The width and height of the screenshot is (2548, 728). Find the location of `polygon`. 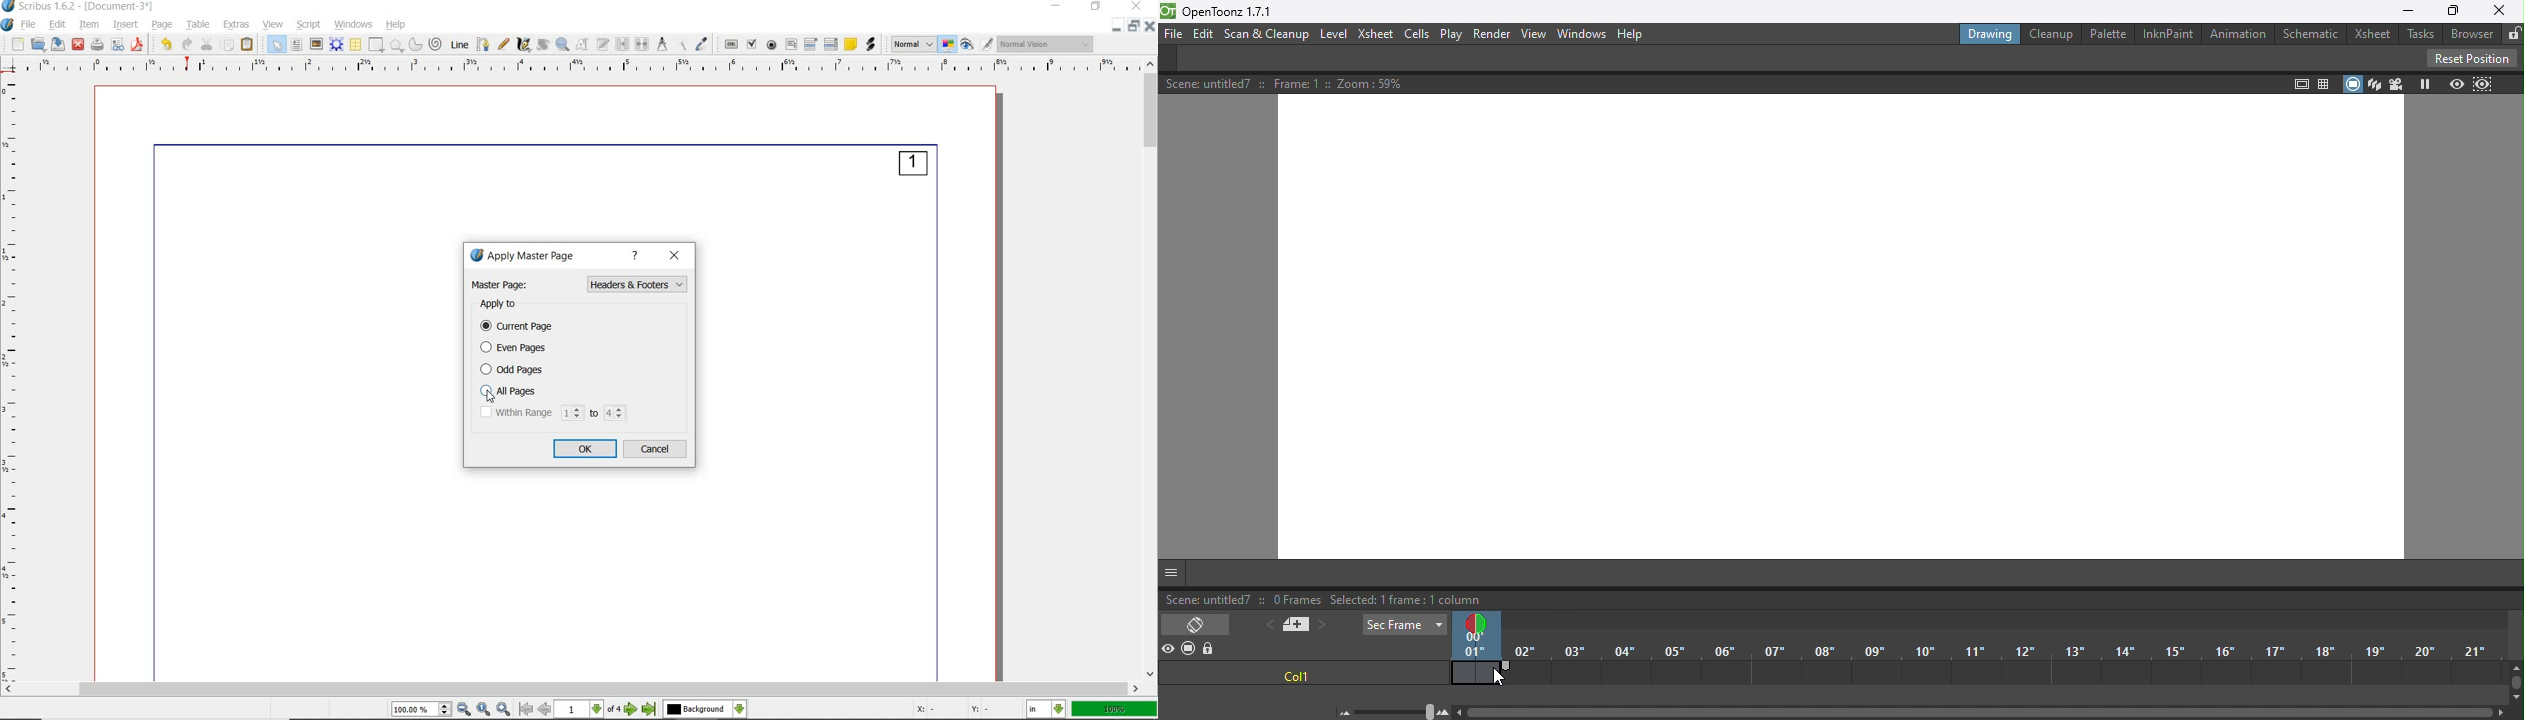

polygon is located at coordinates (399, 45).